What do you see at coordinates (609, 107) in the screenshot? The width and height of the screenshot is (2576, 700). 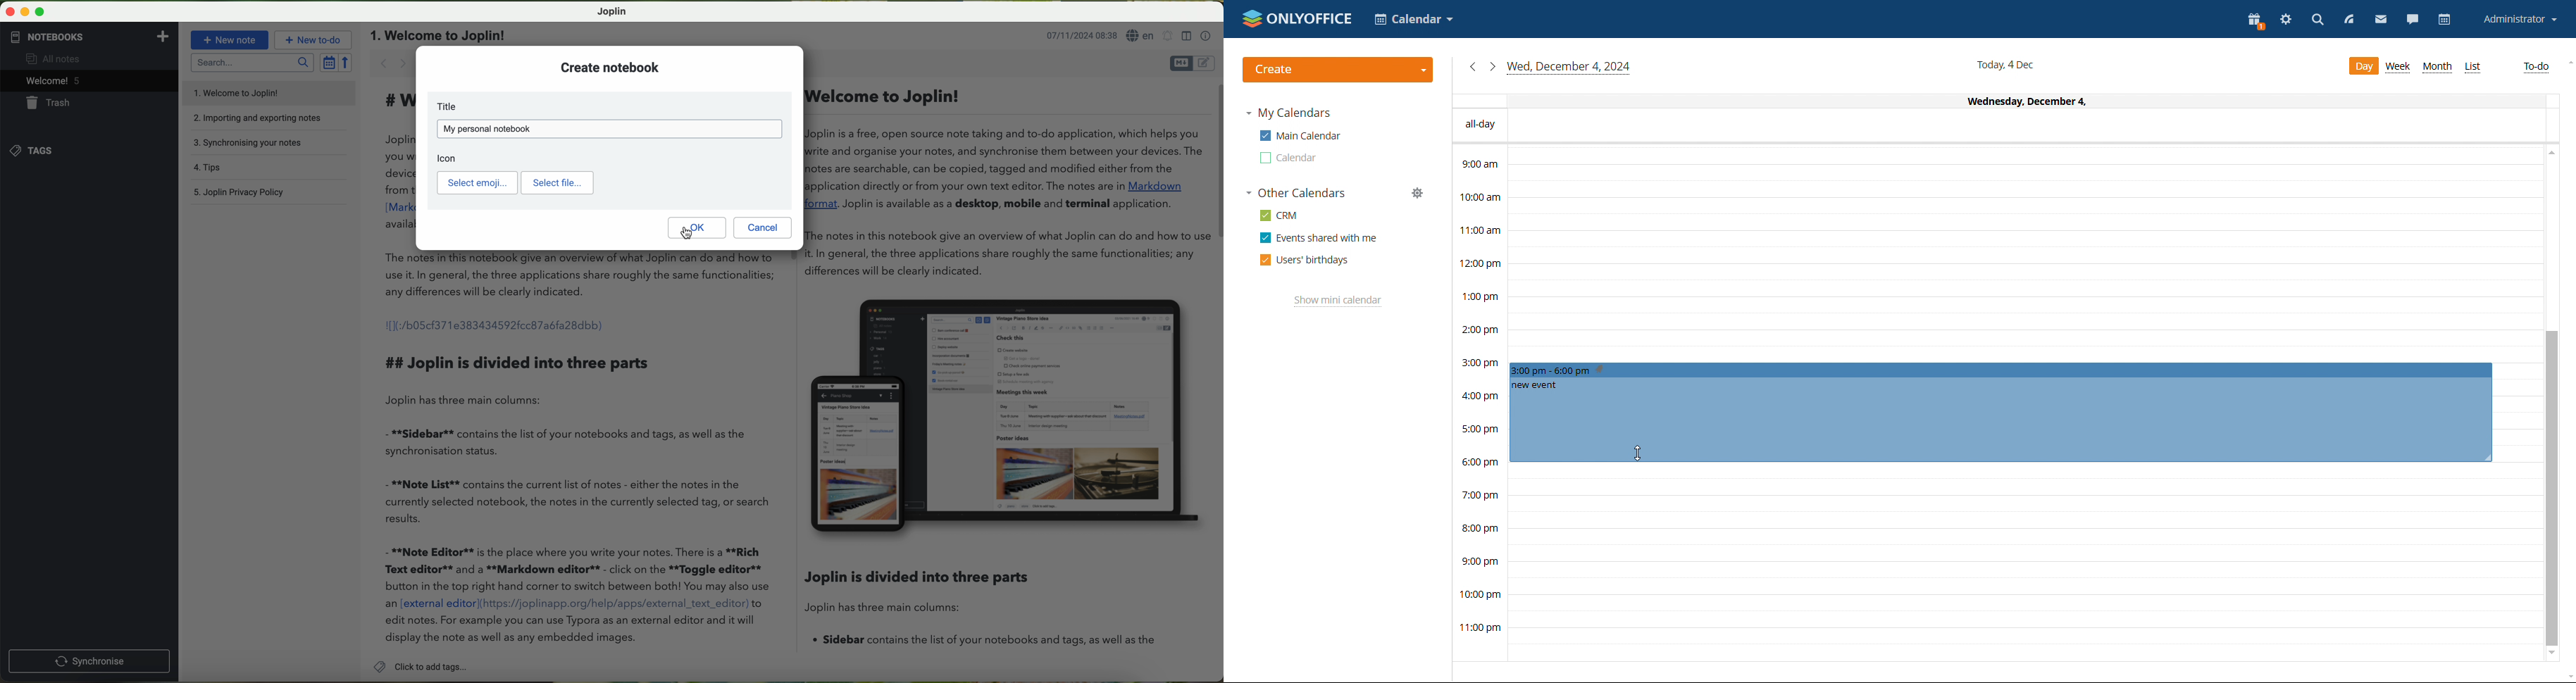 I see `title` at bounding box center [609, 107].